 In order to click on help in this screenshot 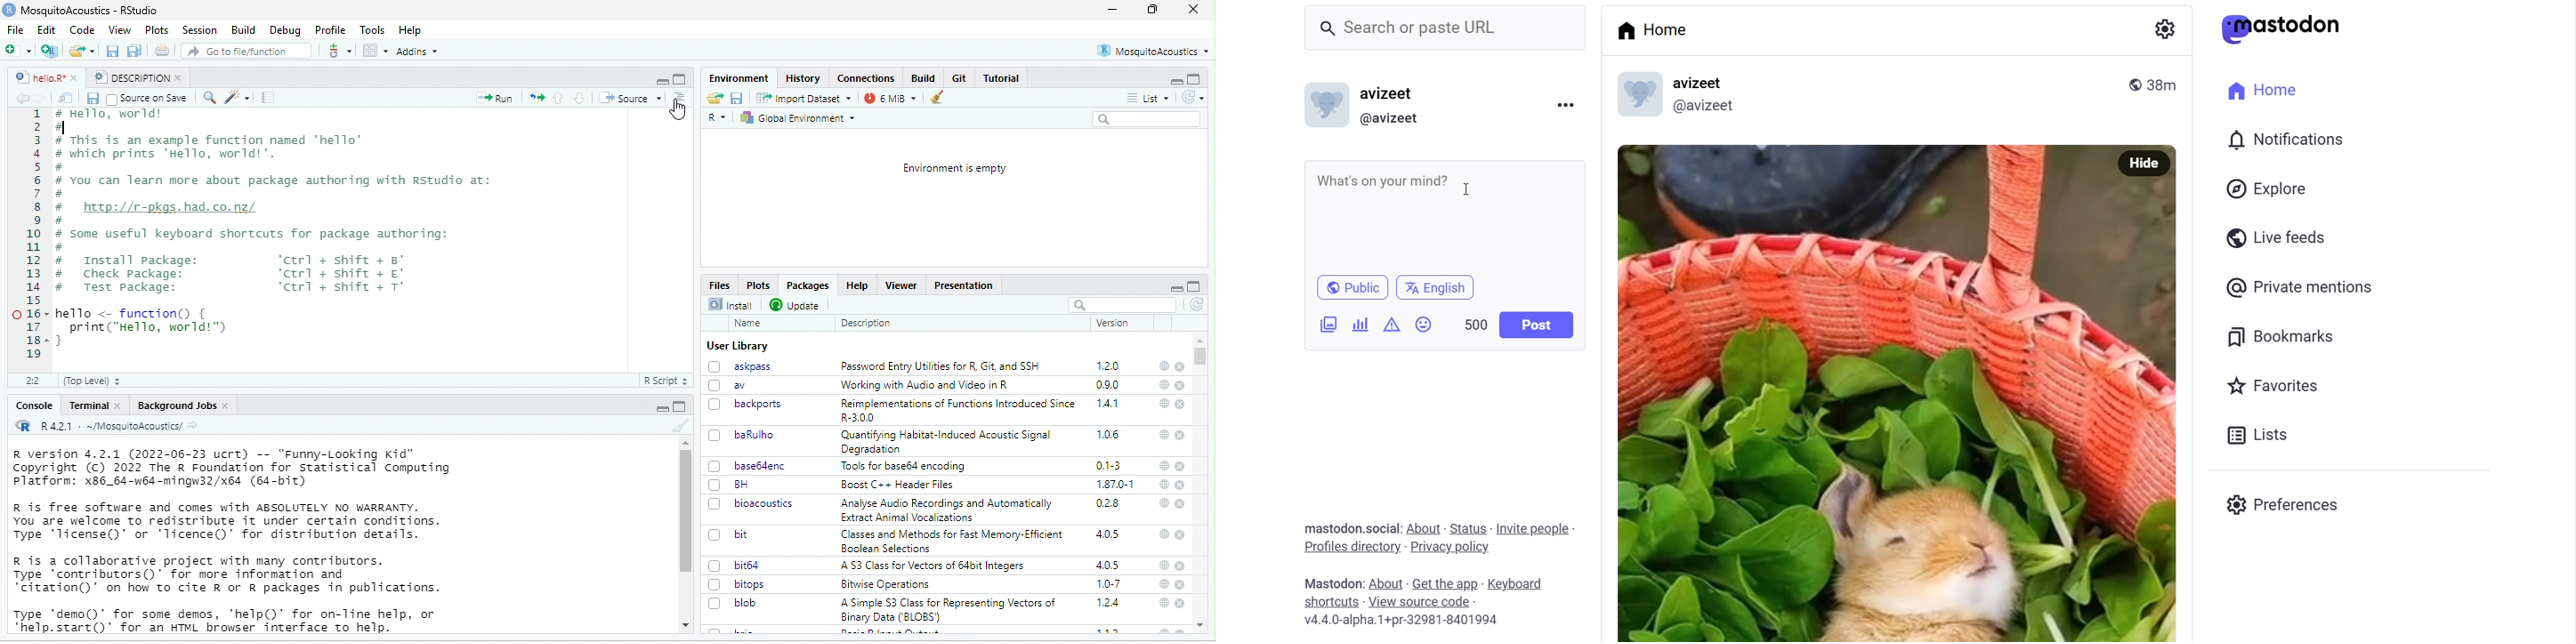, I will do `click(1163, 435)`.